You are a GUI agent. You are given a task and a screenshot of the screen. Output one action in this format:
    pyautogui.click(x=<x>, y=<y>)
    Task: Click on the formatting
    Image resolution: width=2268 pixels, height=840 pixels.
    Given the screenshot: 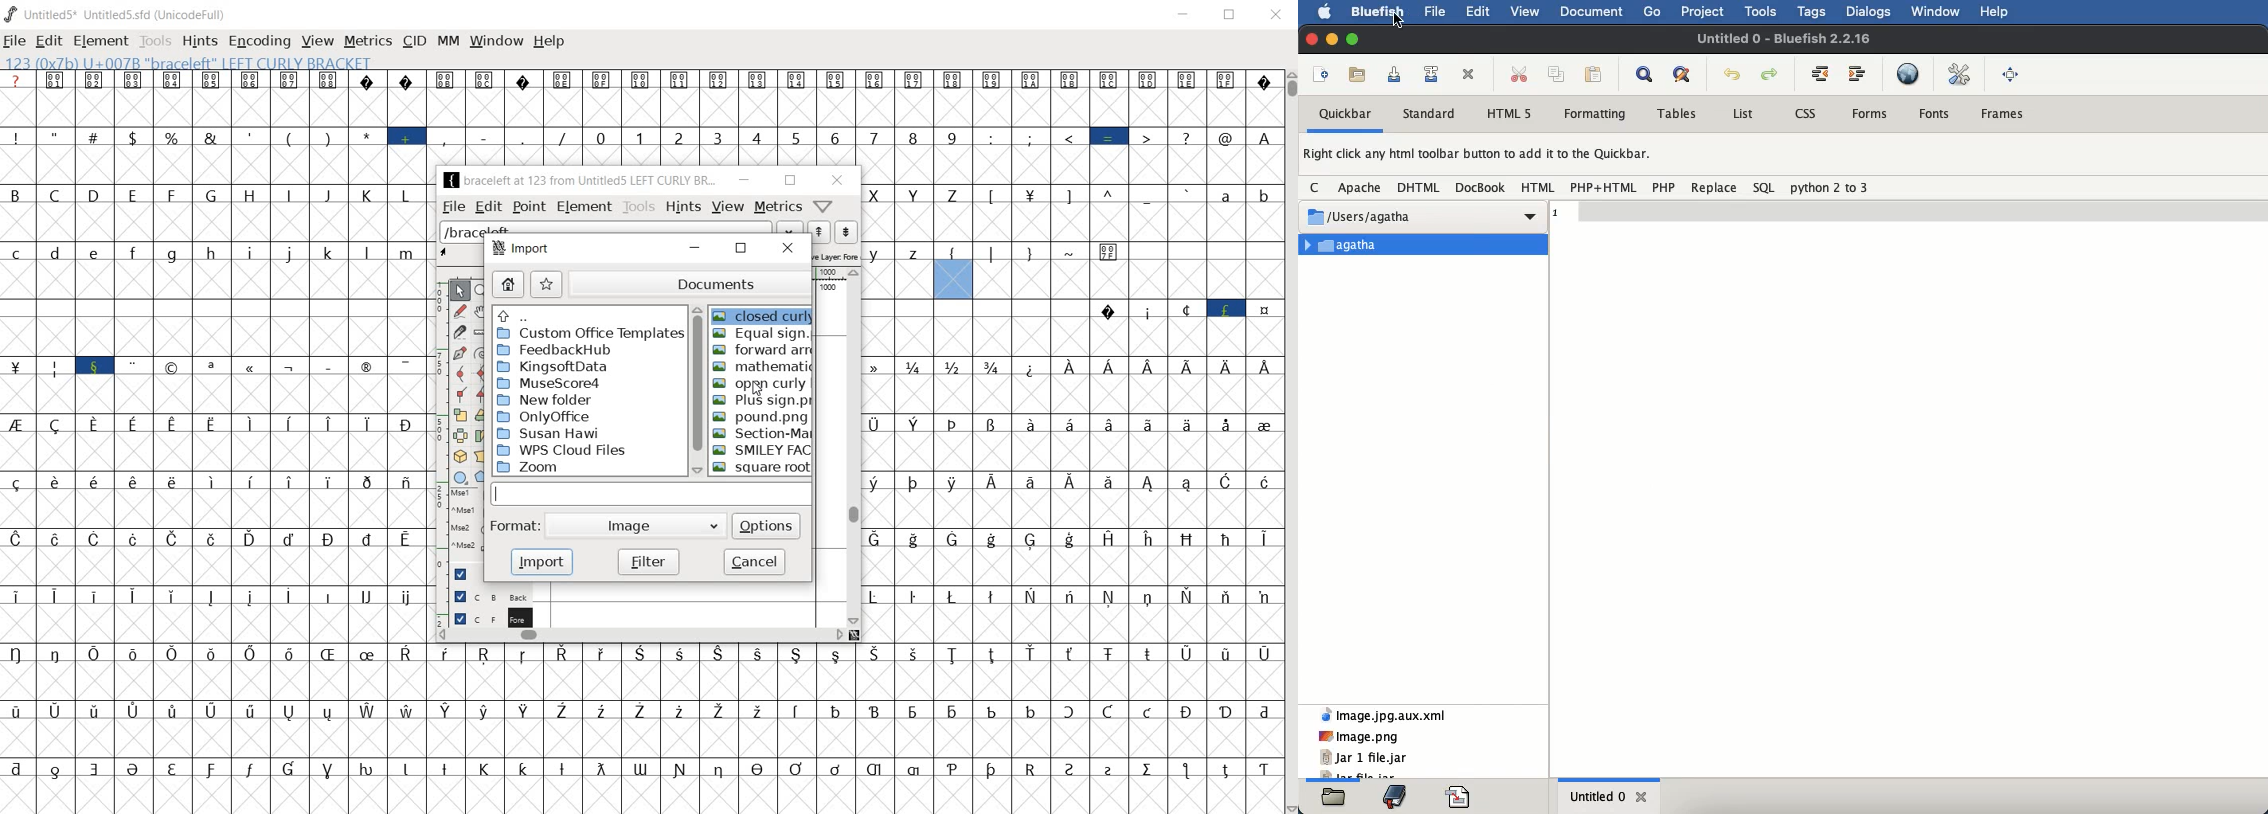 What is the action you would take?
    pyautogui.click(x=1594, y=114)
    